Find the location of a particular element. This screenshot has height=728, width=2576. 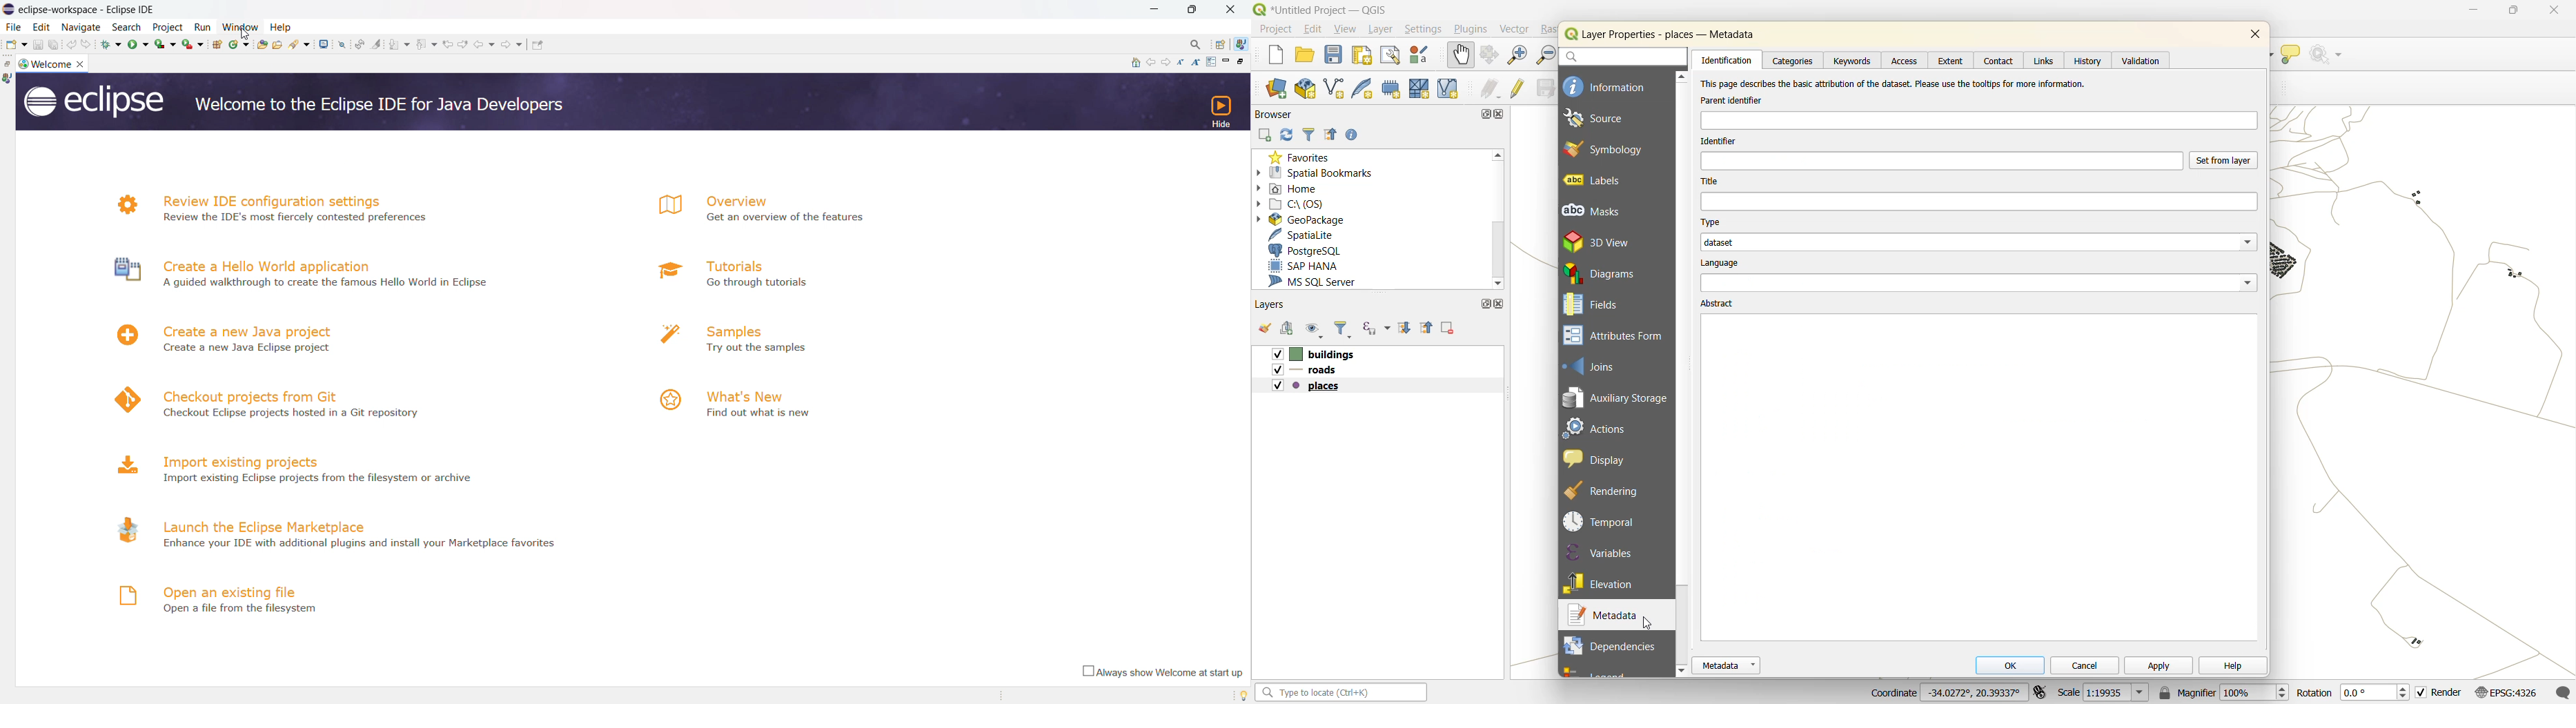

launch the eclipse marketplace is located at coordinates (265, 524).